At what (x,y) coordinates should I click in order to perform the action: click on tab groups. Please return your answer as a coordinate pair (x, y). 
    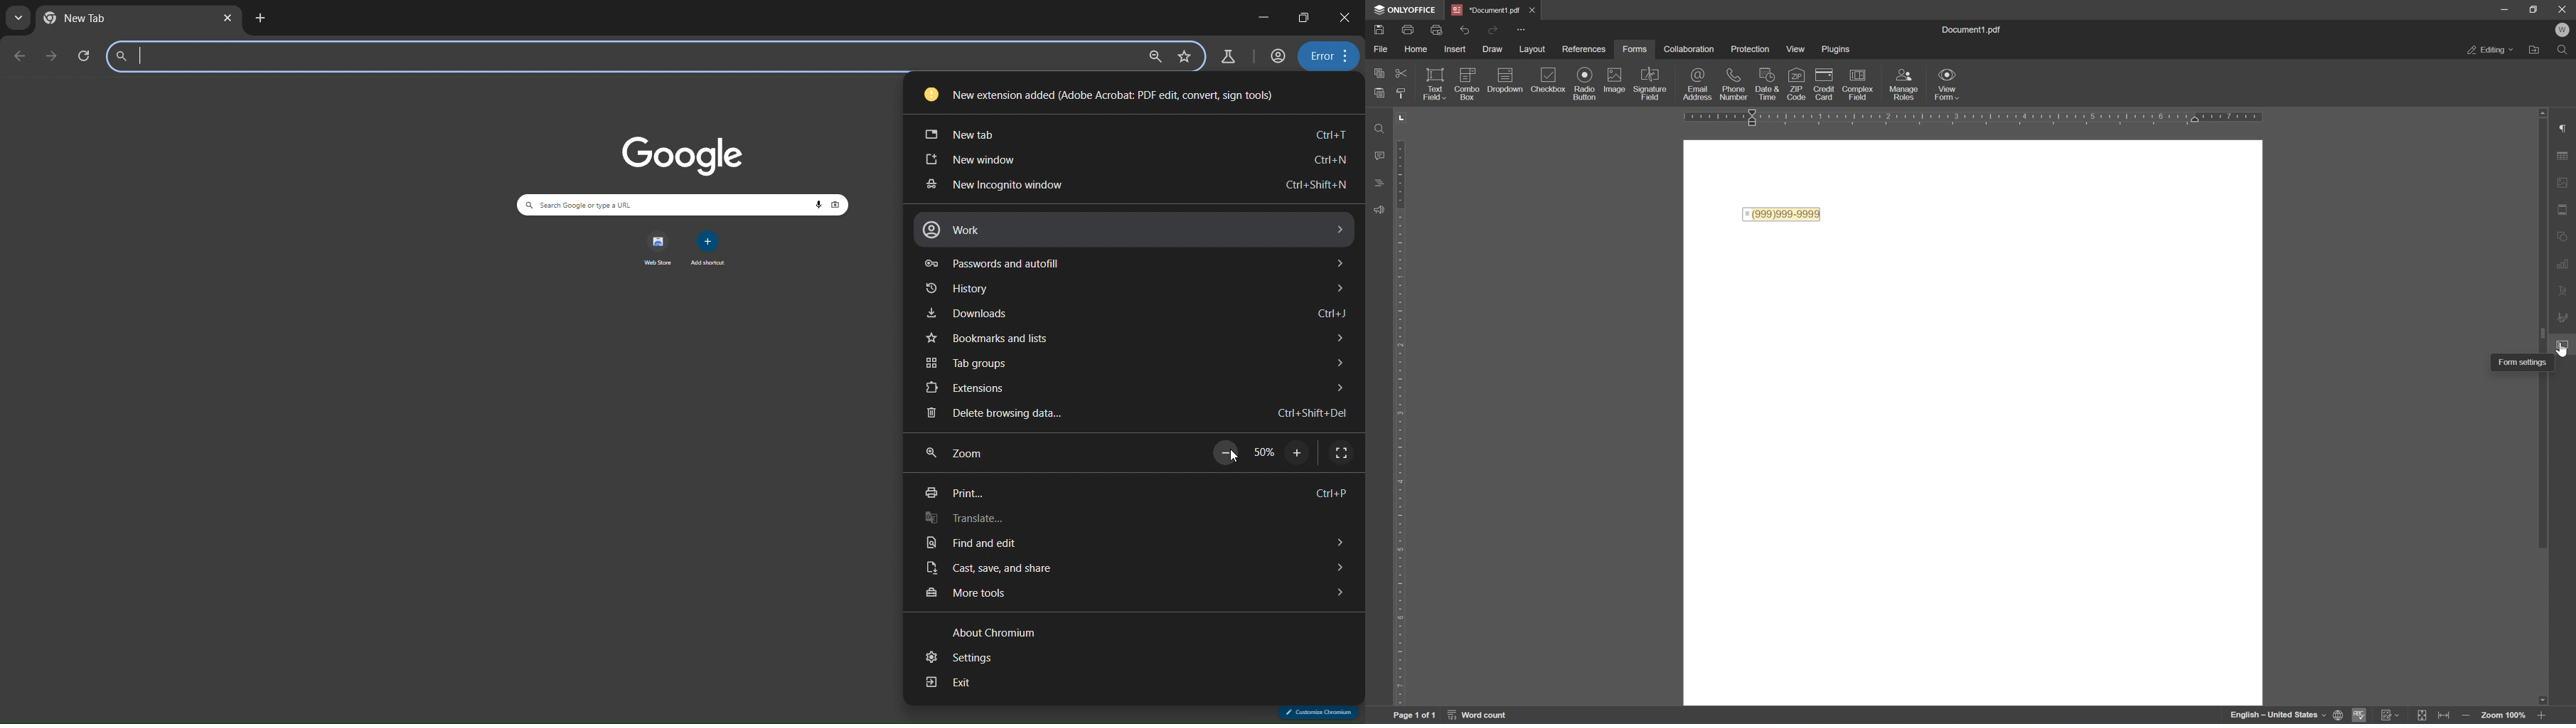
    Looking at the image, I should click on (1140, 364).